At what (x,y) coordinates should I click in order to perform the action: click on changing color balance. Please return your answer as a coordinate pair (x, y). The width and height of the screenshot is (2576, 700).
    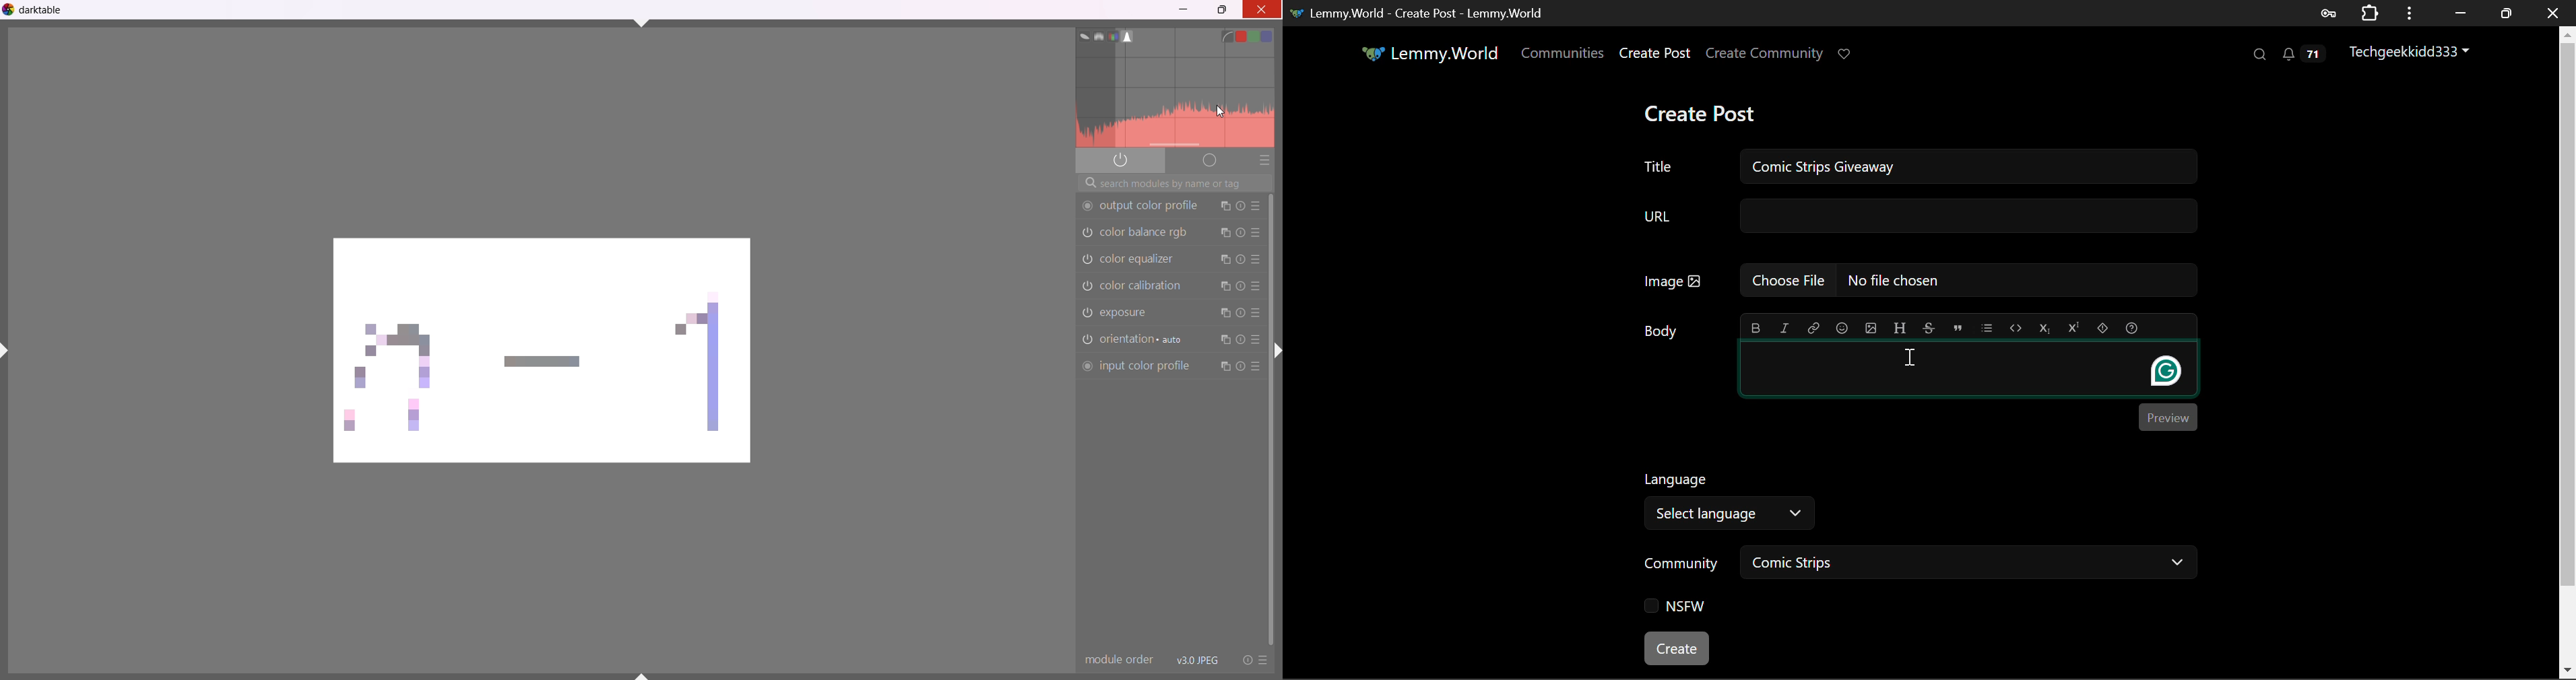
    Looking at the image, I should click on (545, 353).